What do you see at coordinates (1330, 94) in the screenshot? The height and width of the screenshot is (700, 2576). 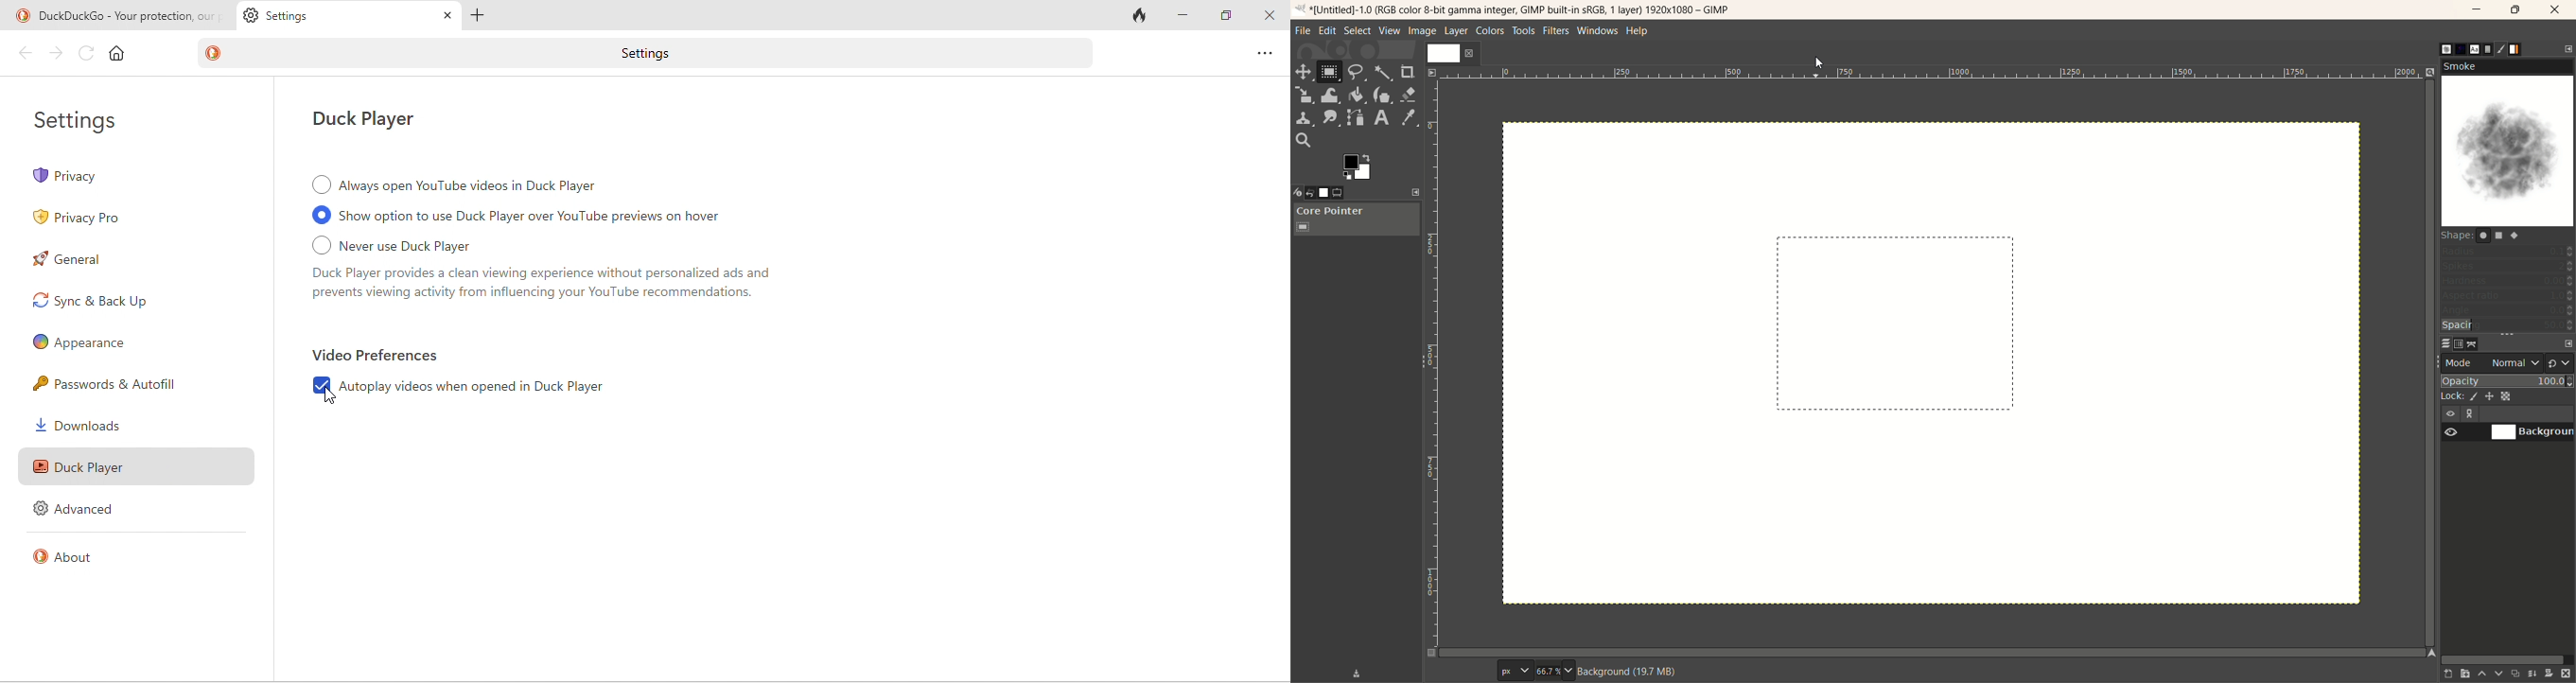 I see `wrap transform` at bounding box center [1330, 94].